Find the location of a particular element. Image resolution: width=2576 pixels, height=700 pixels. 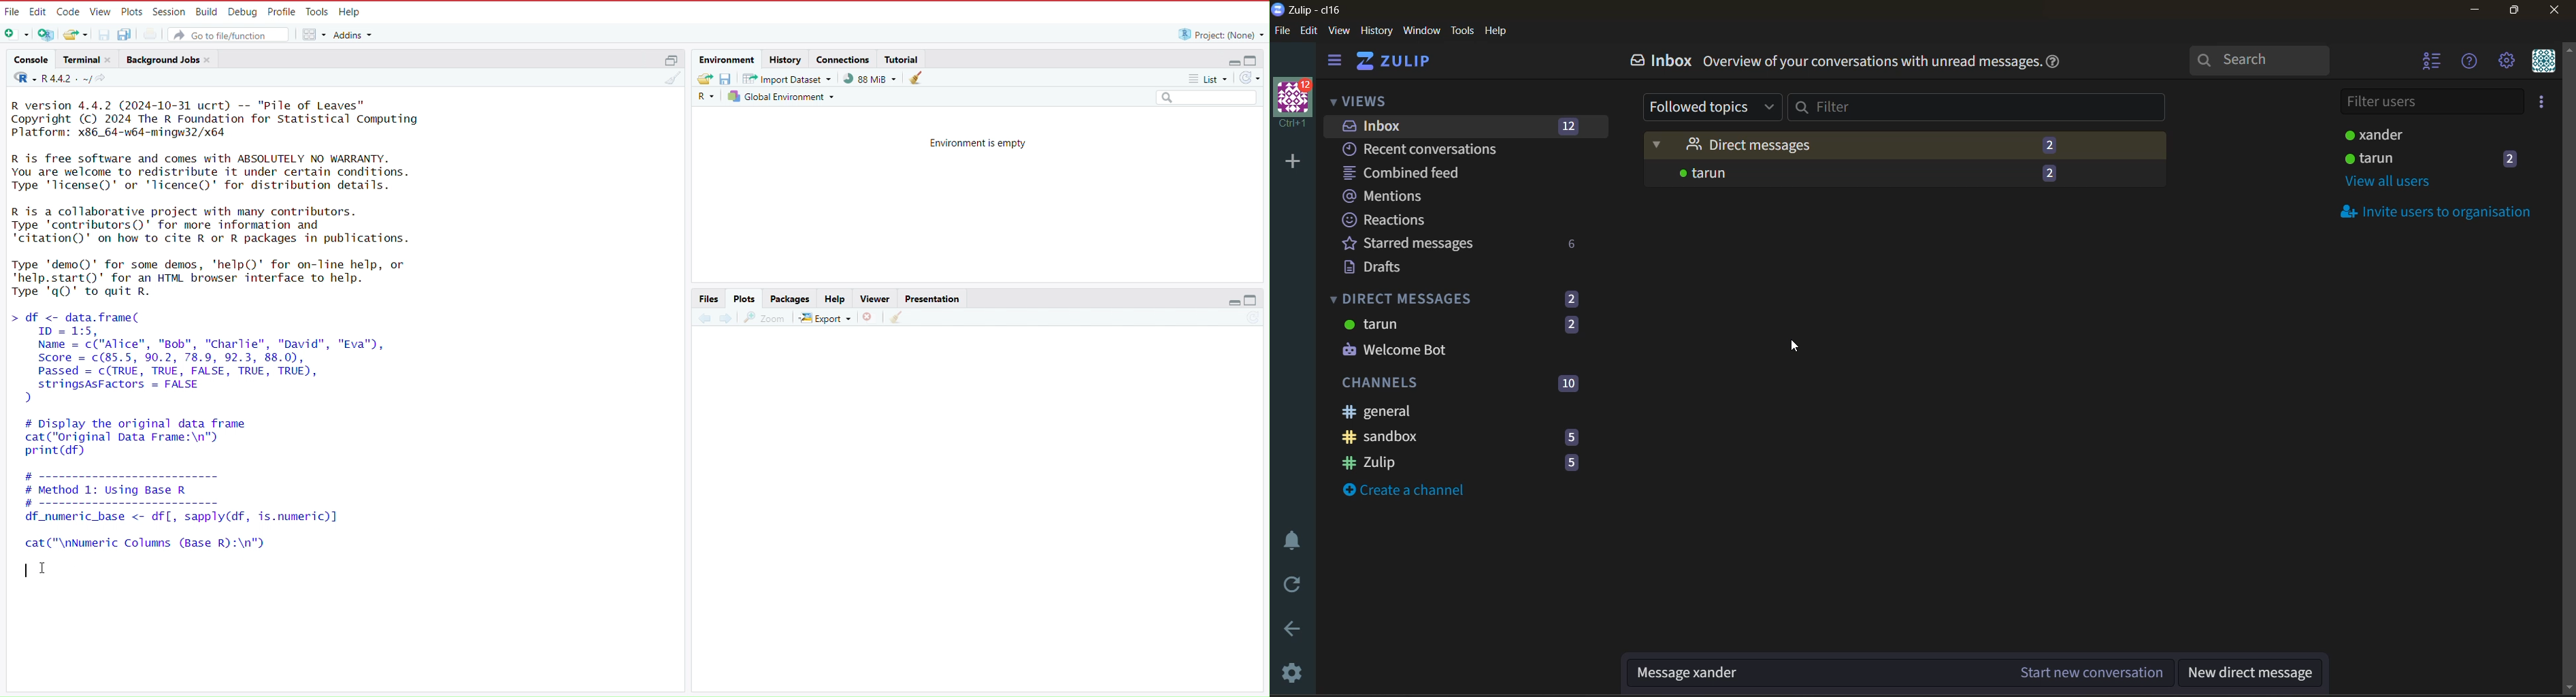

starred messages 6 is located at coordinates (1466, 244).